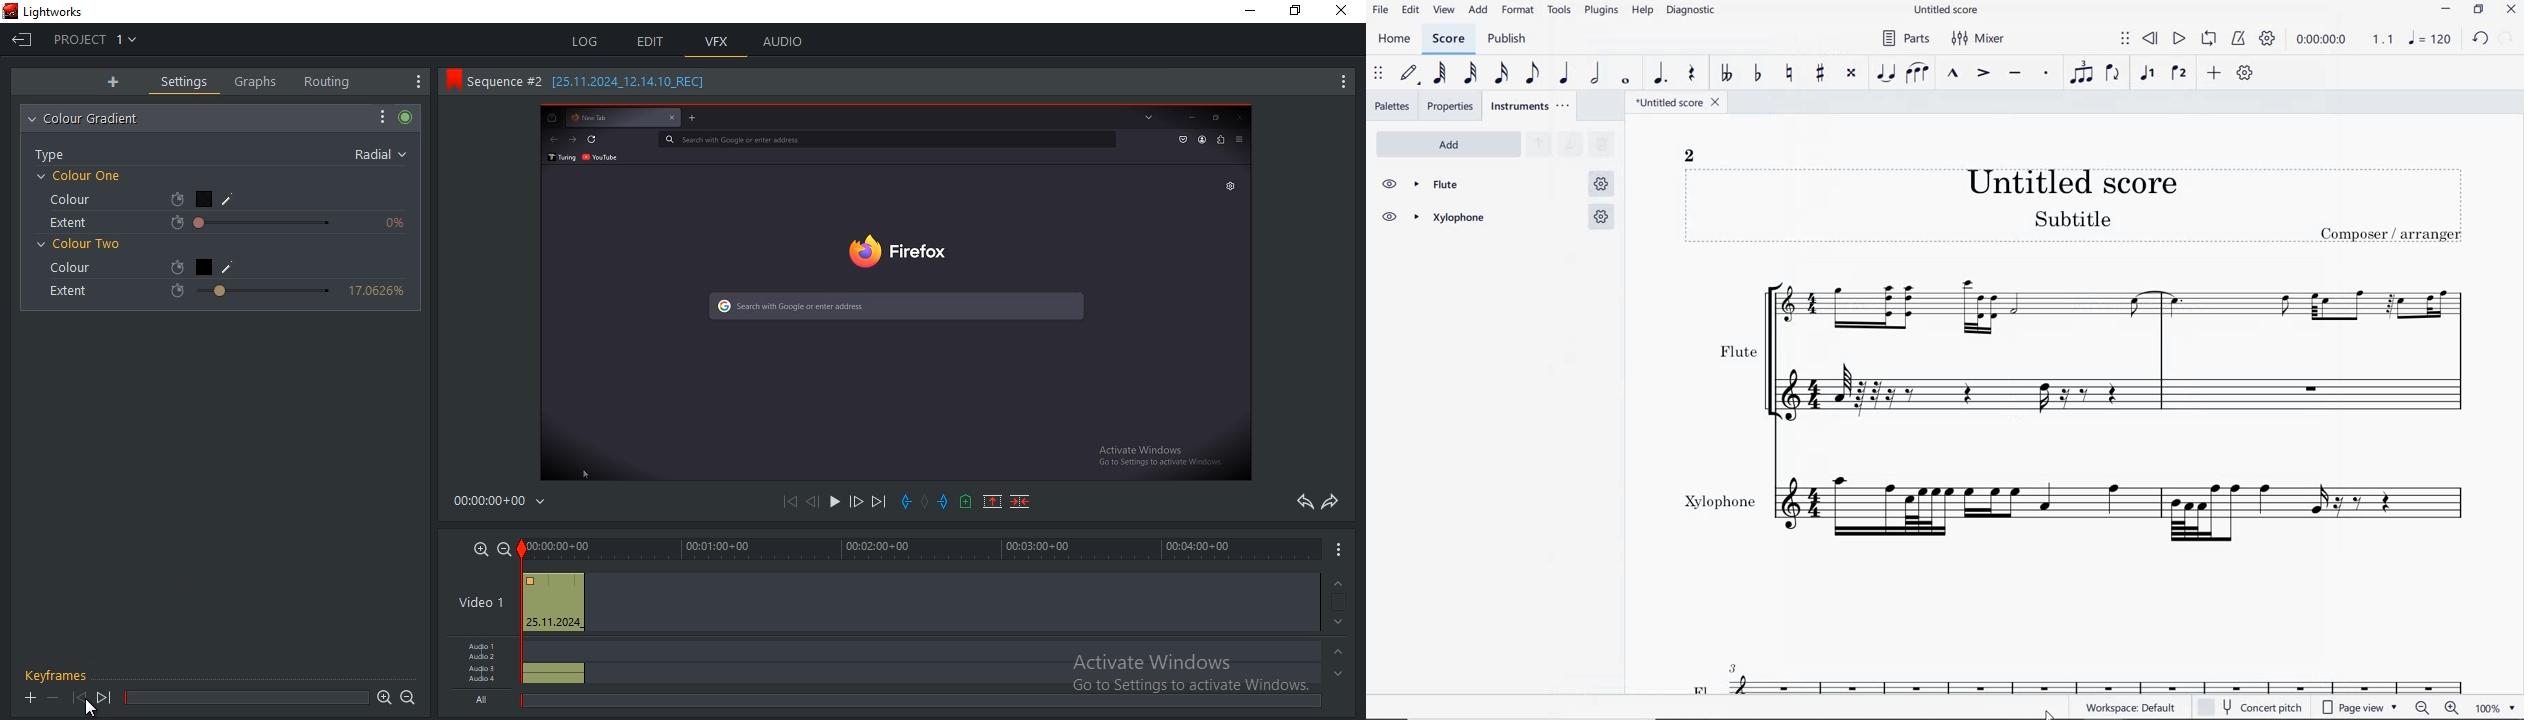  I want to click on settings, so click(187, 82).